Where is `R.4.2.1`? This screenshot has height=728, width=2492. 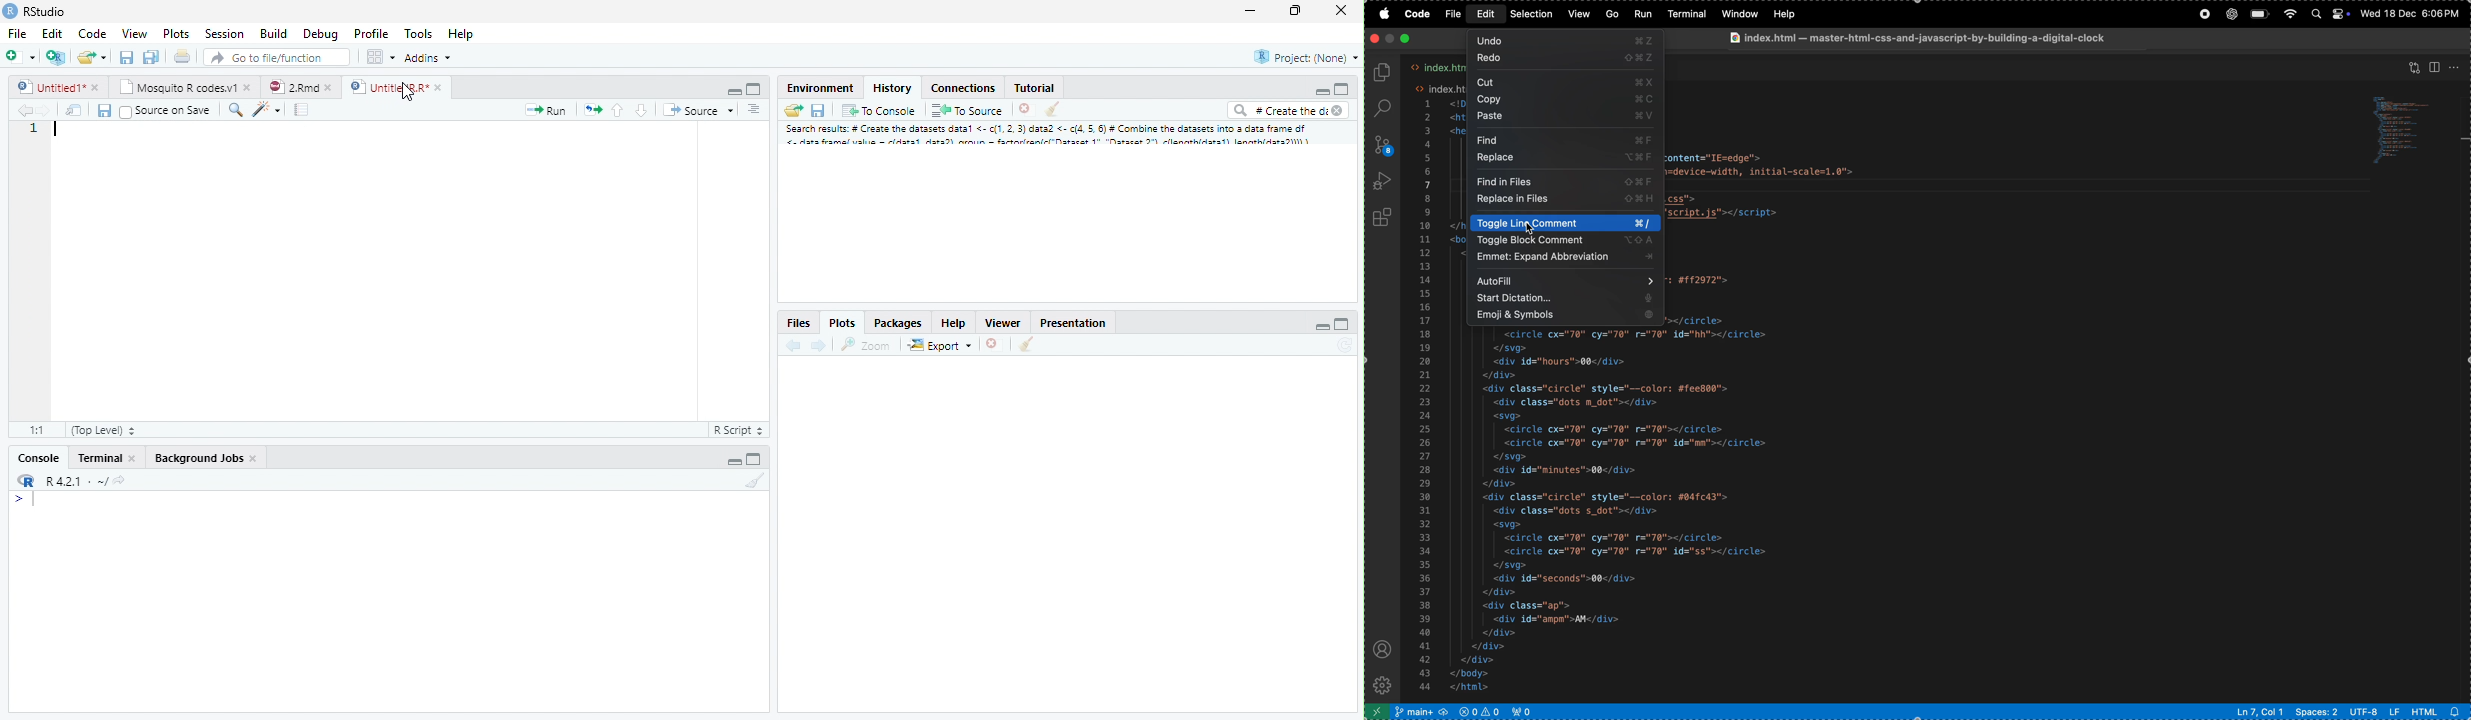
R.4.2.1 is located at coordinates (65, 481).